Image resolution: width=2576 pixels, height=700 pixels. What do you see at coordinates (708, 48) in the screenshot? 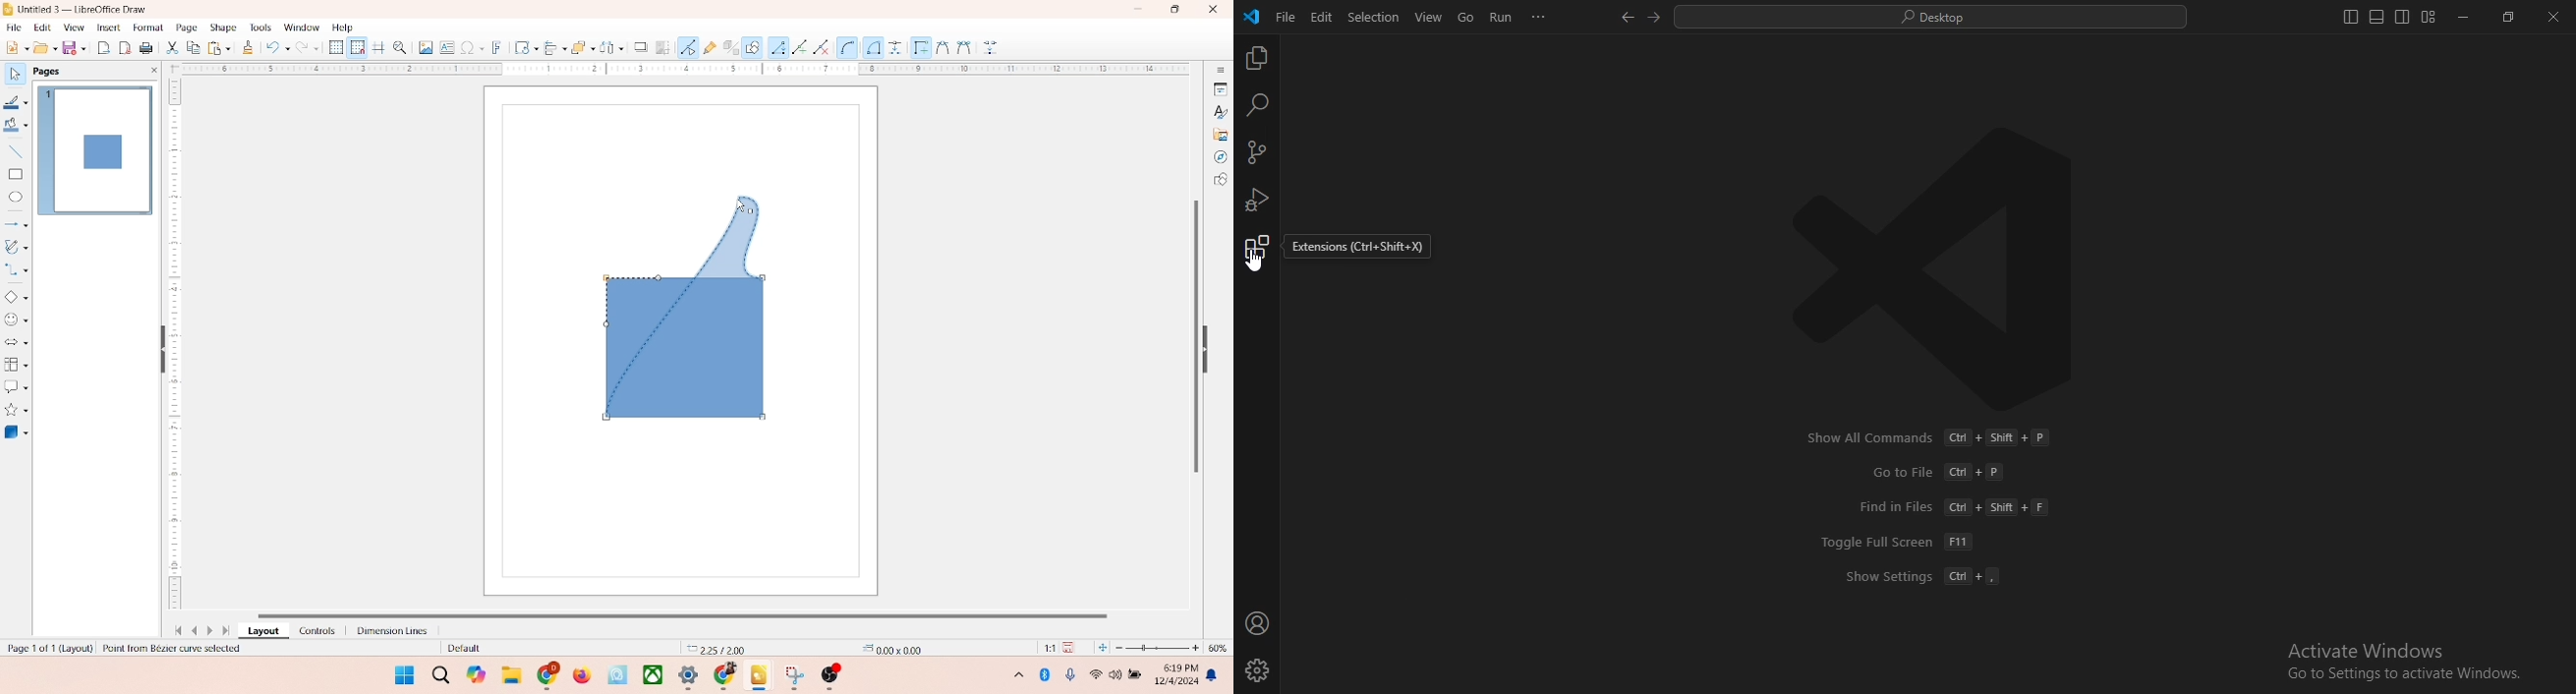
I see `gluepoint function` at bounding box center [708, 48].